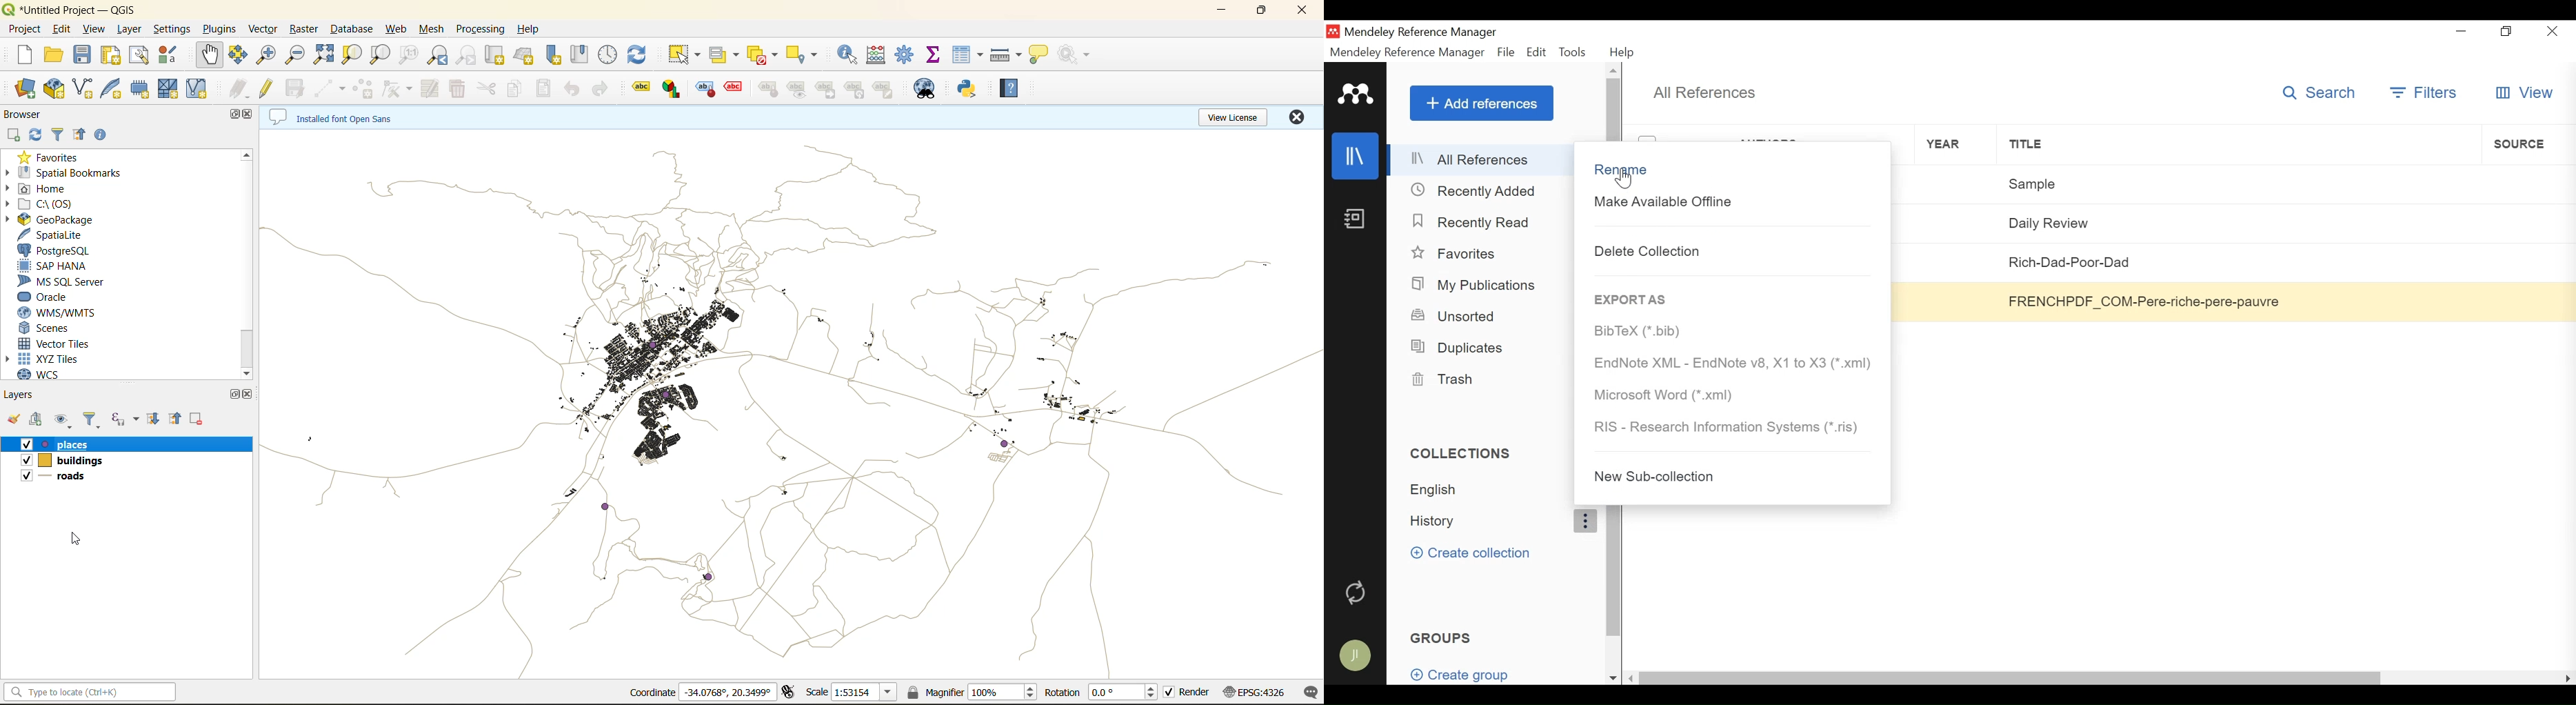 This screenshot has height=728, width=2576. I want to click on label tool, so click(887, 90).